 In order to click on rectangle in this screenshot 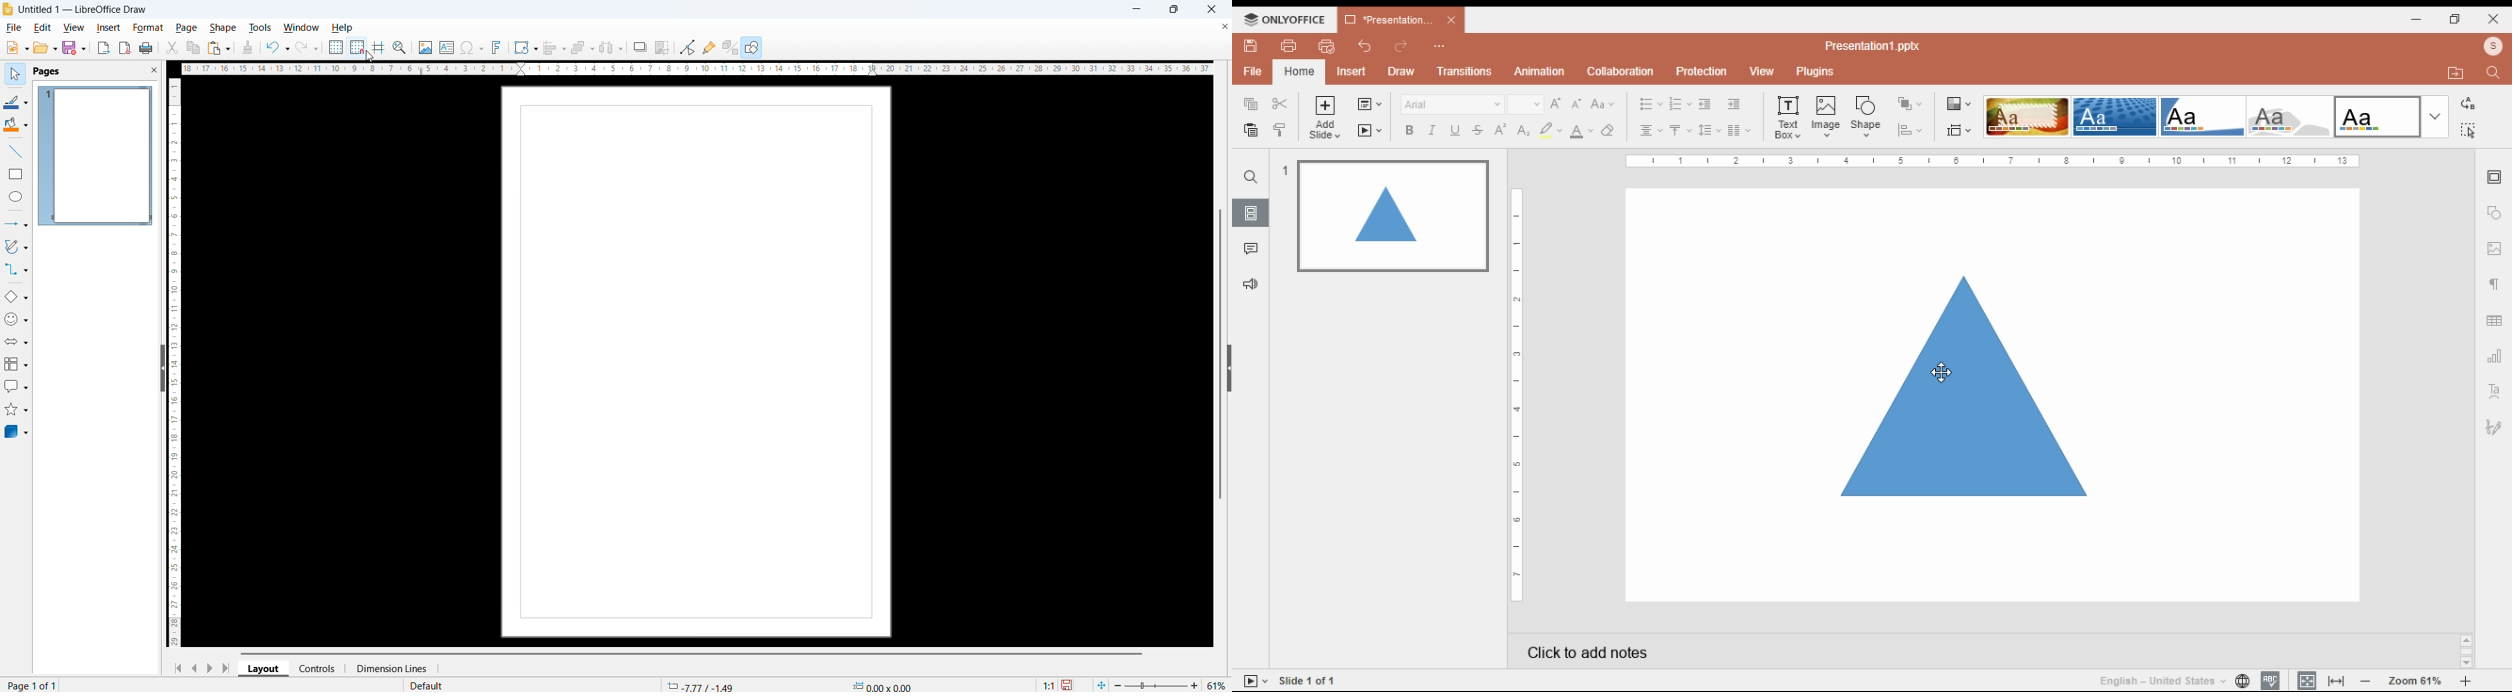, I will do `click(15, 174)`.